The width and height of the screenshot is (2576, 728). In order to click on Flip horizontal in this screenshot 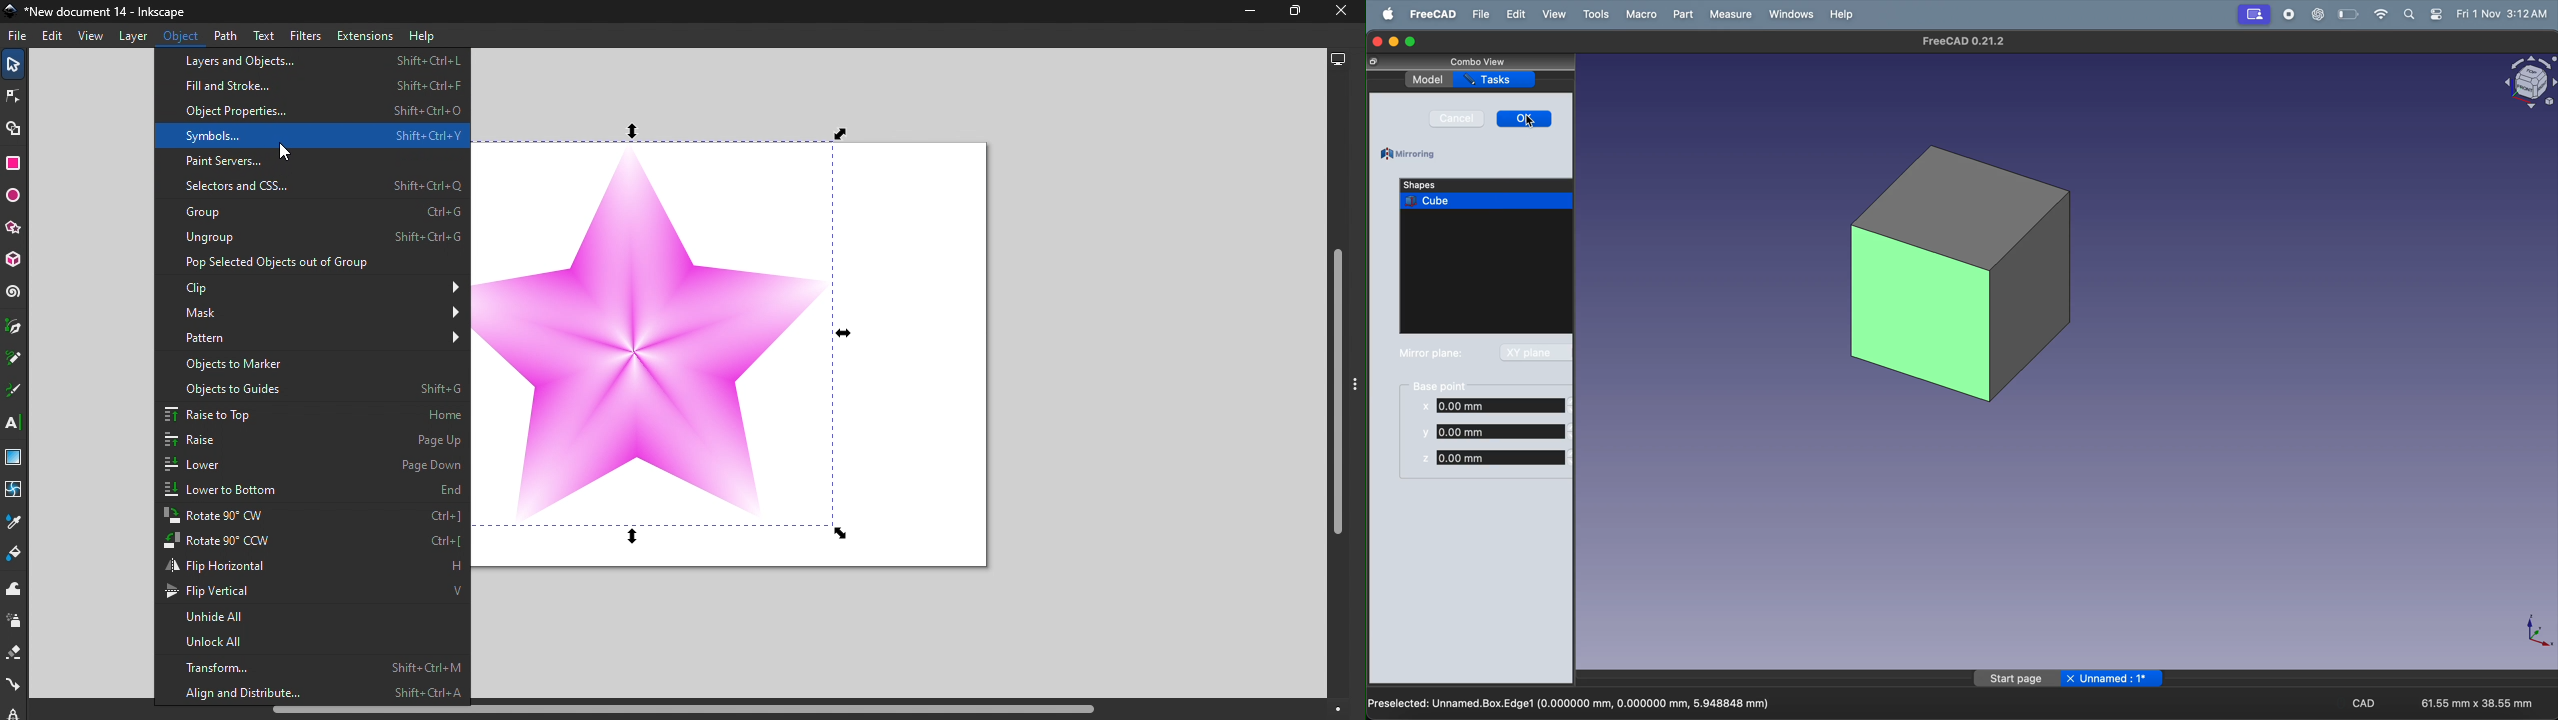, I will do `click(310, 568)`.